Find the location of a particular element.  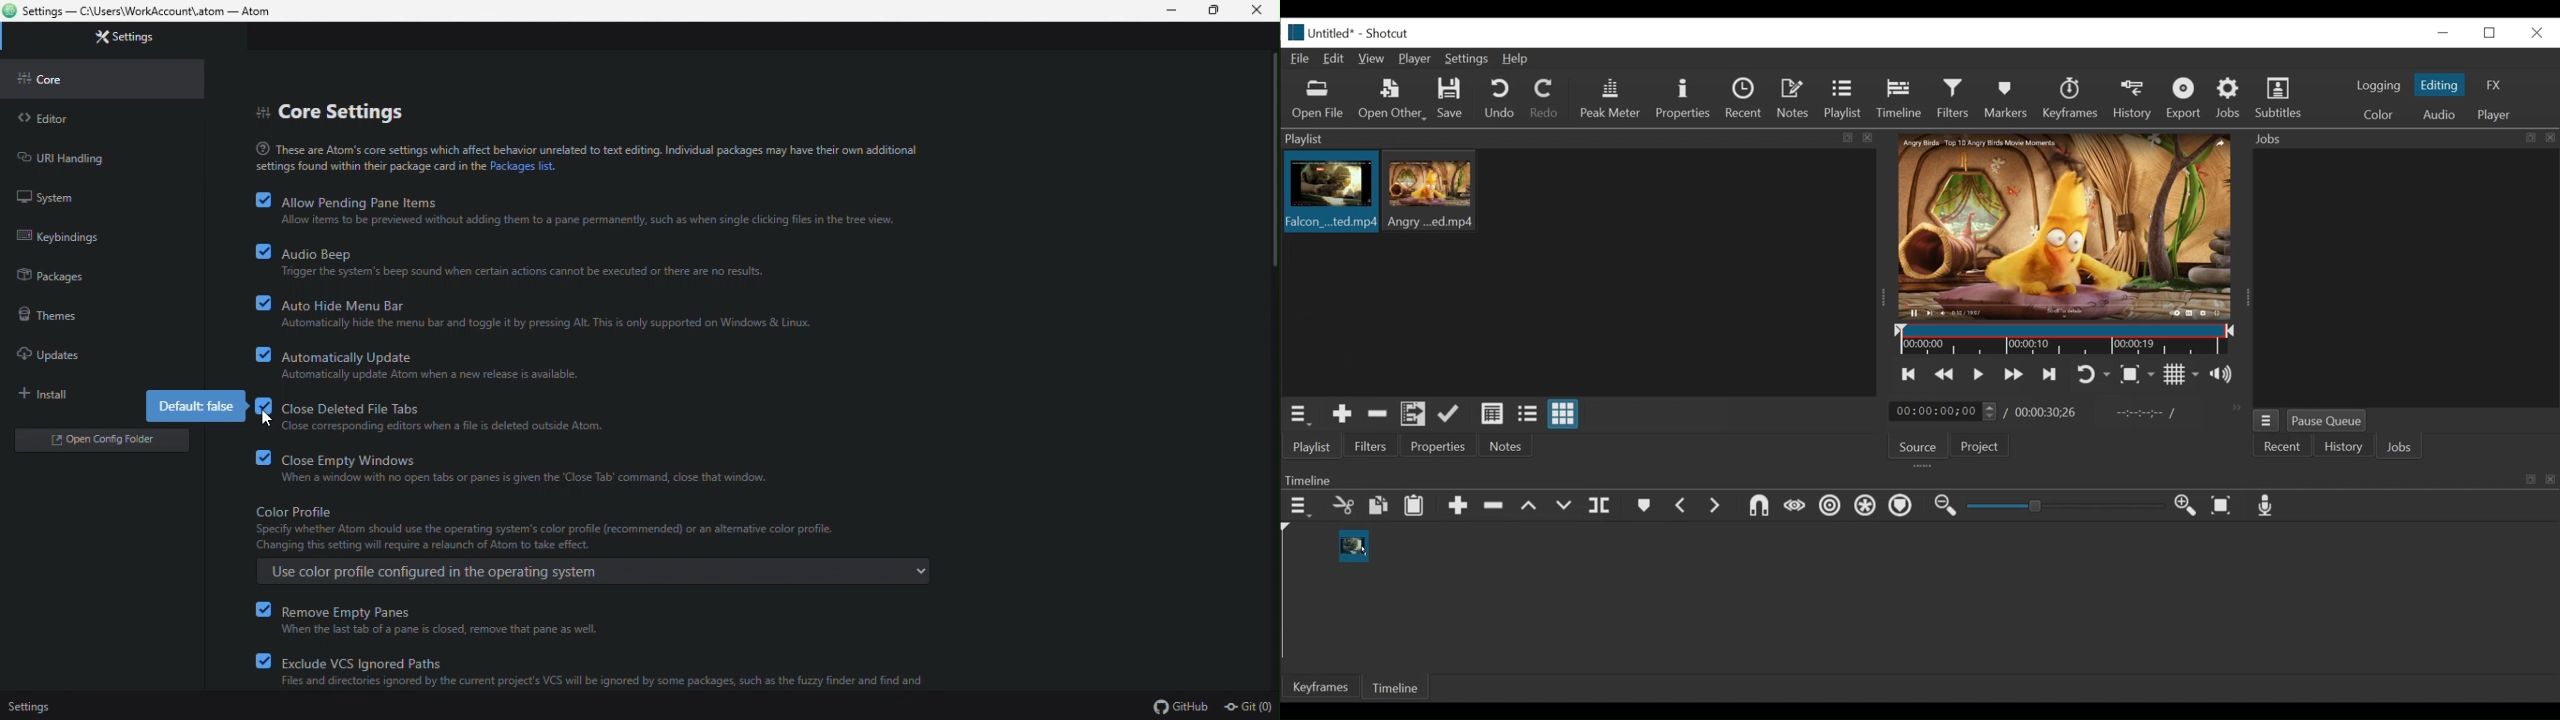

Playlist is located at coordinates (1843, 100).